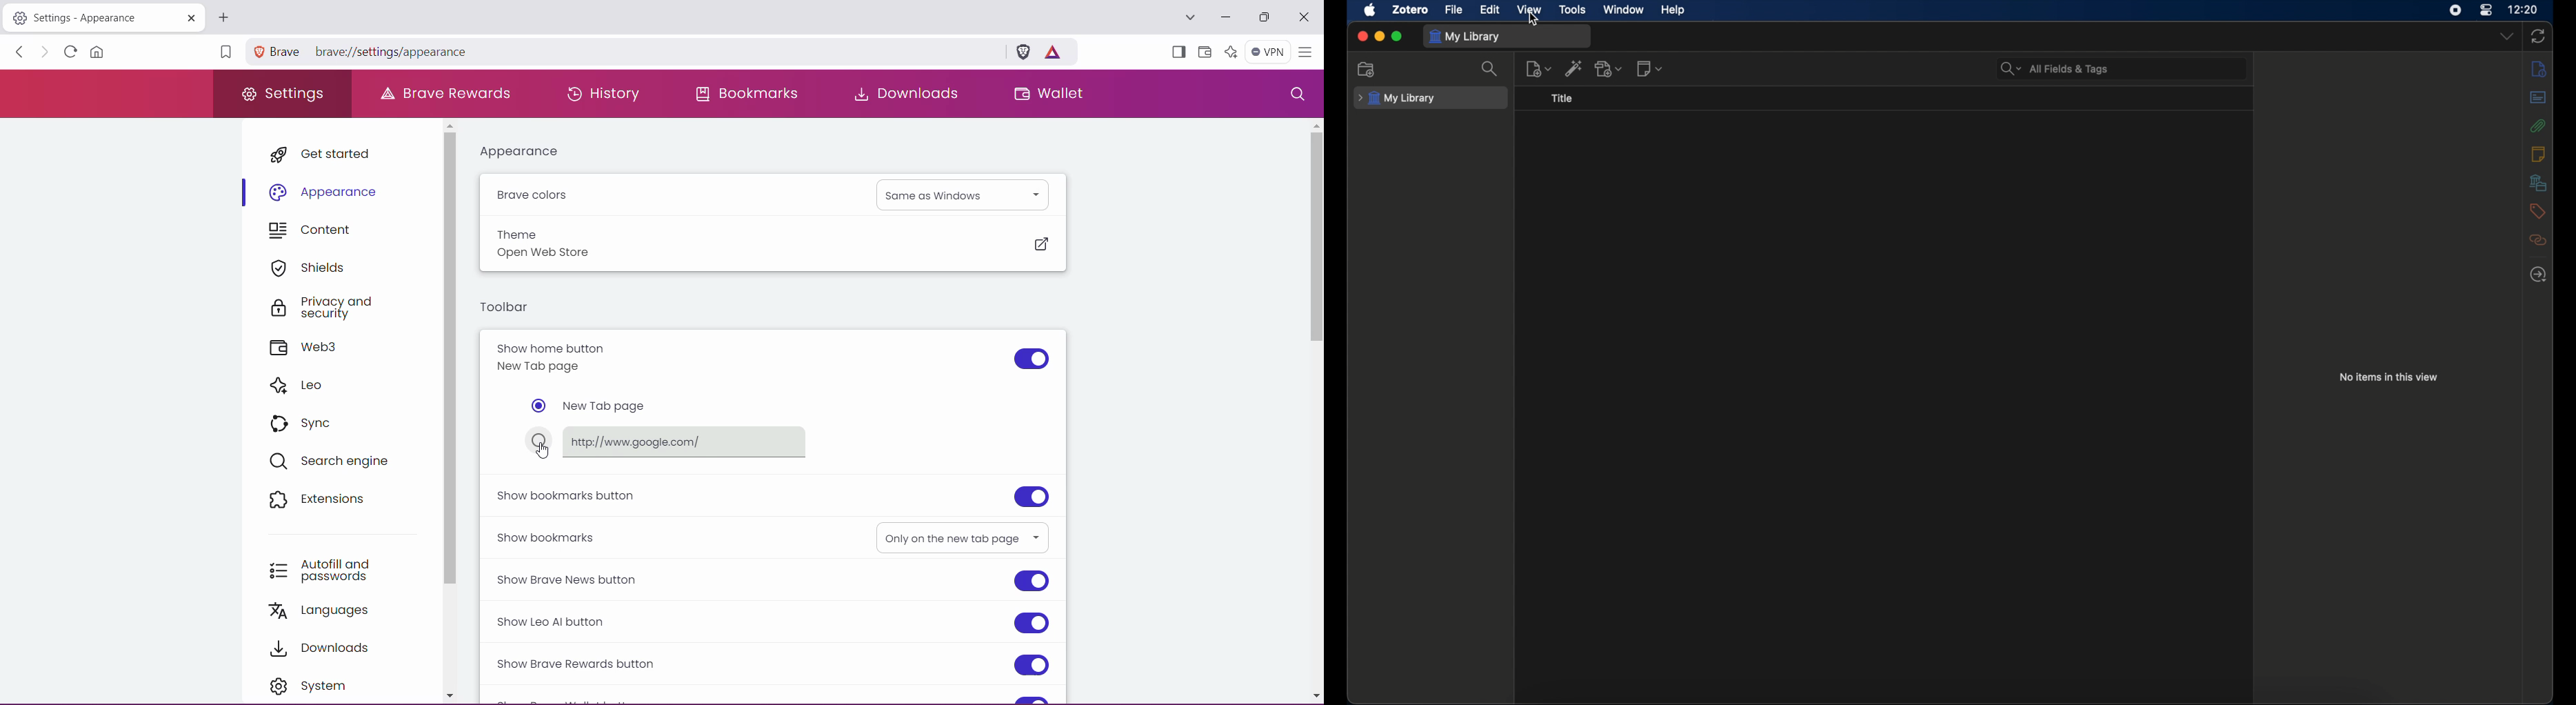  What do you see at coordinates (1674, 10) in the screenshot?
I see `help` at bounding box center [1674, 10].